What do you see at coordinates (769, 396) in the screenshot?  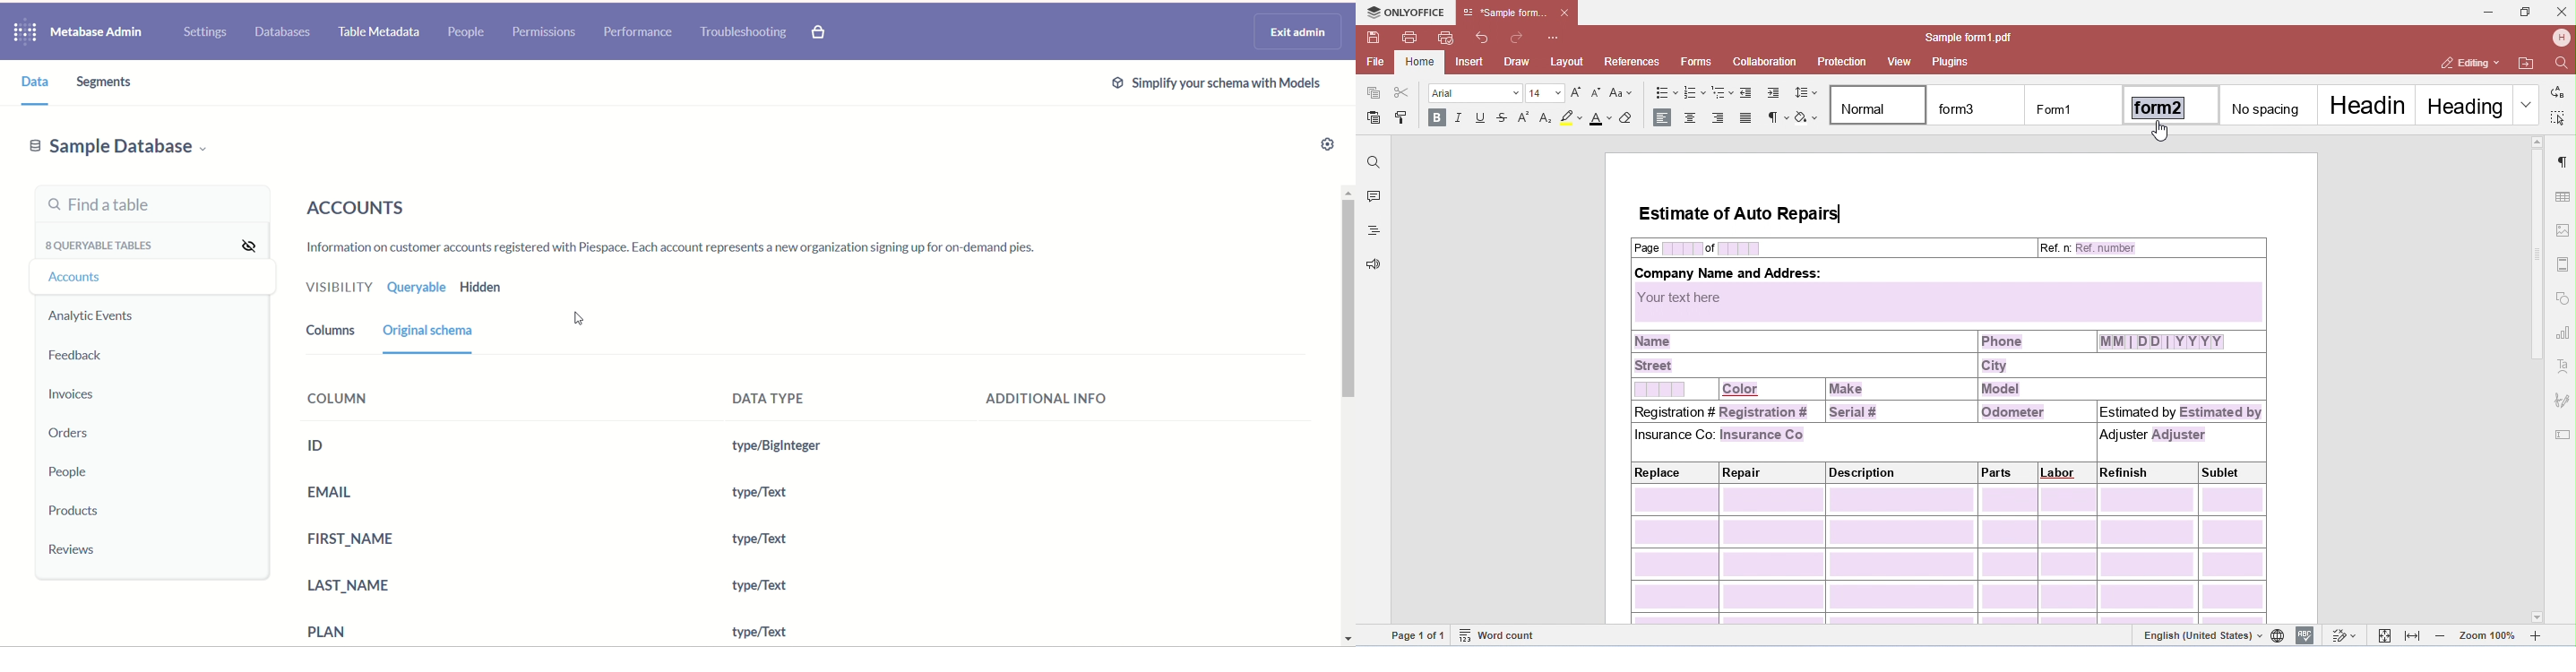 I see `data type` at bounding box center [769, 396].